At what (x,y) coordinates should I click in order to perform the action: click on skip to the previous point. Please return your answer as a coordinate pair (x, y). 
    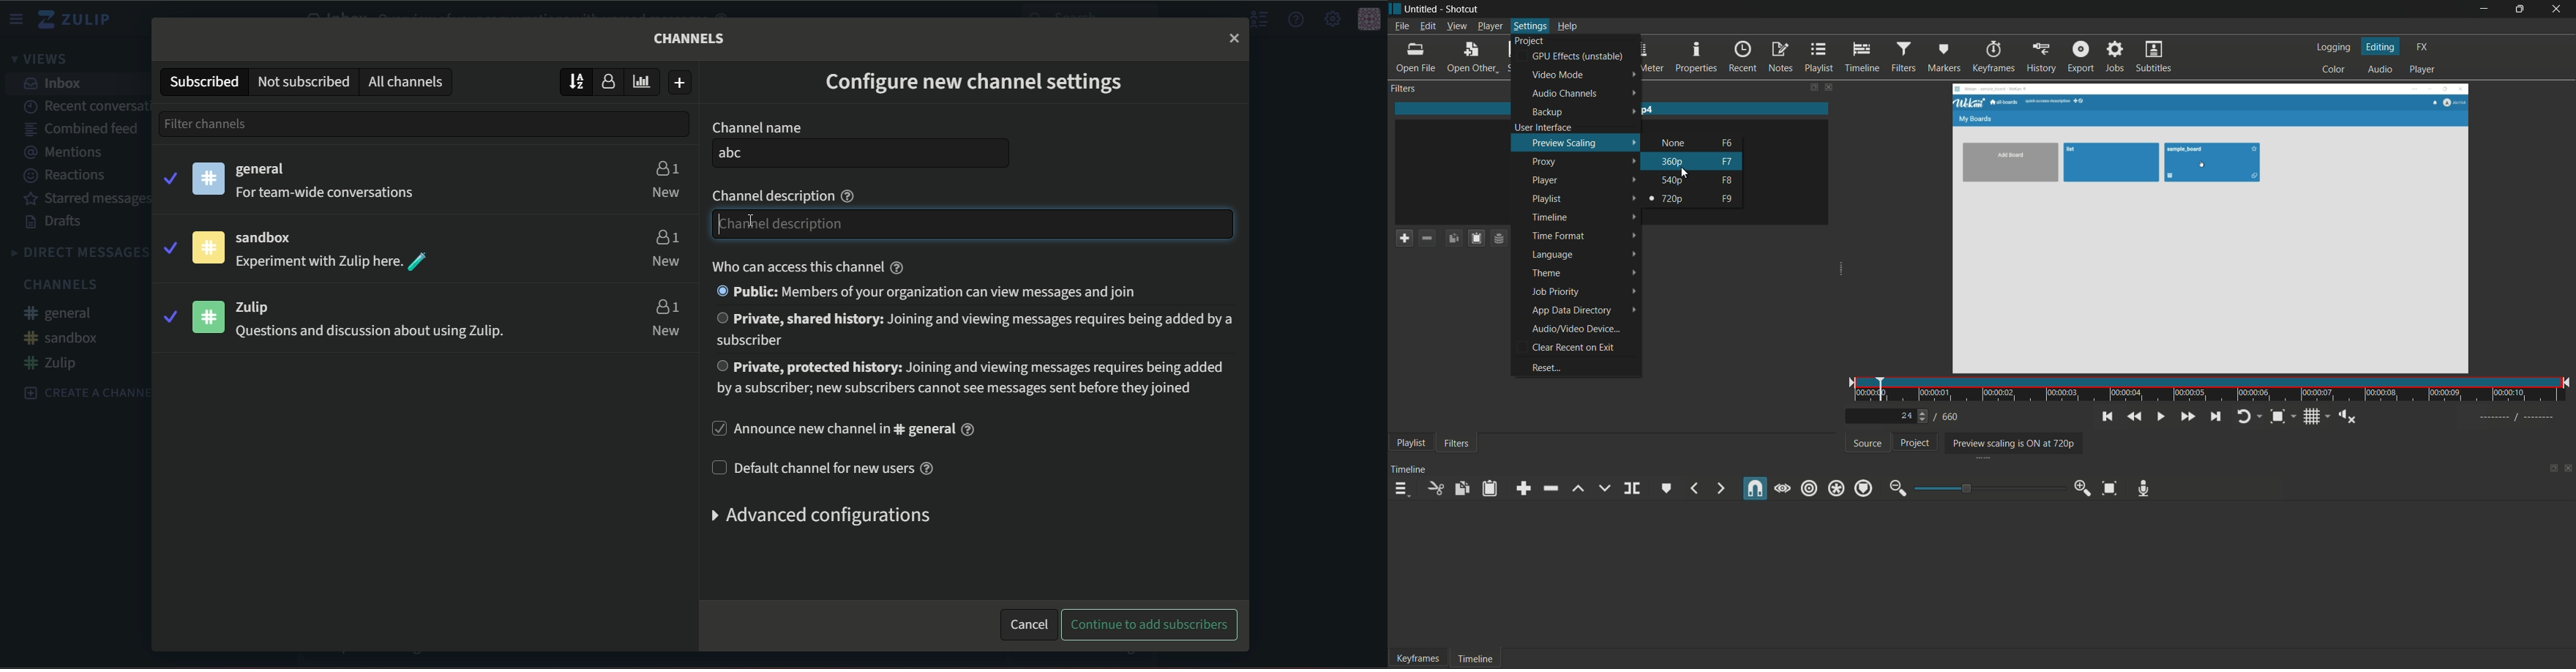
    Looking at the image, I should click on (2108, 416).